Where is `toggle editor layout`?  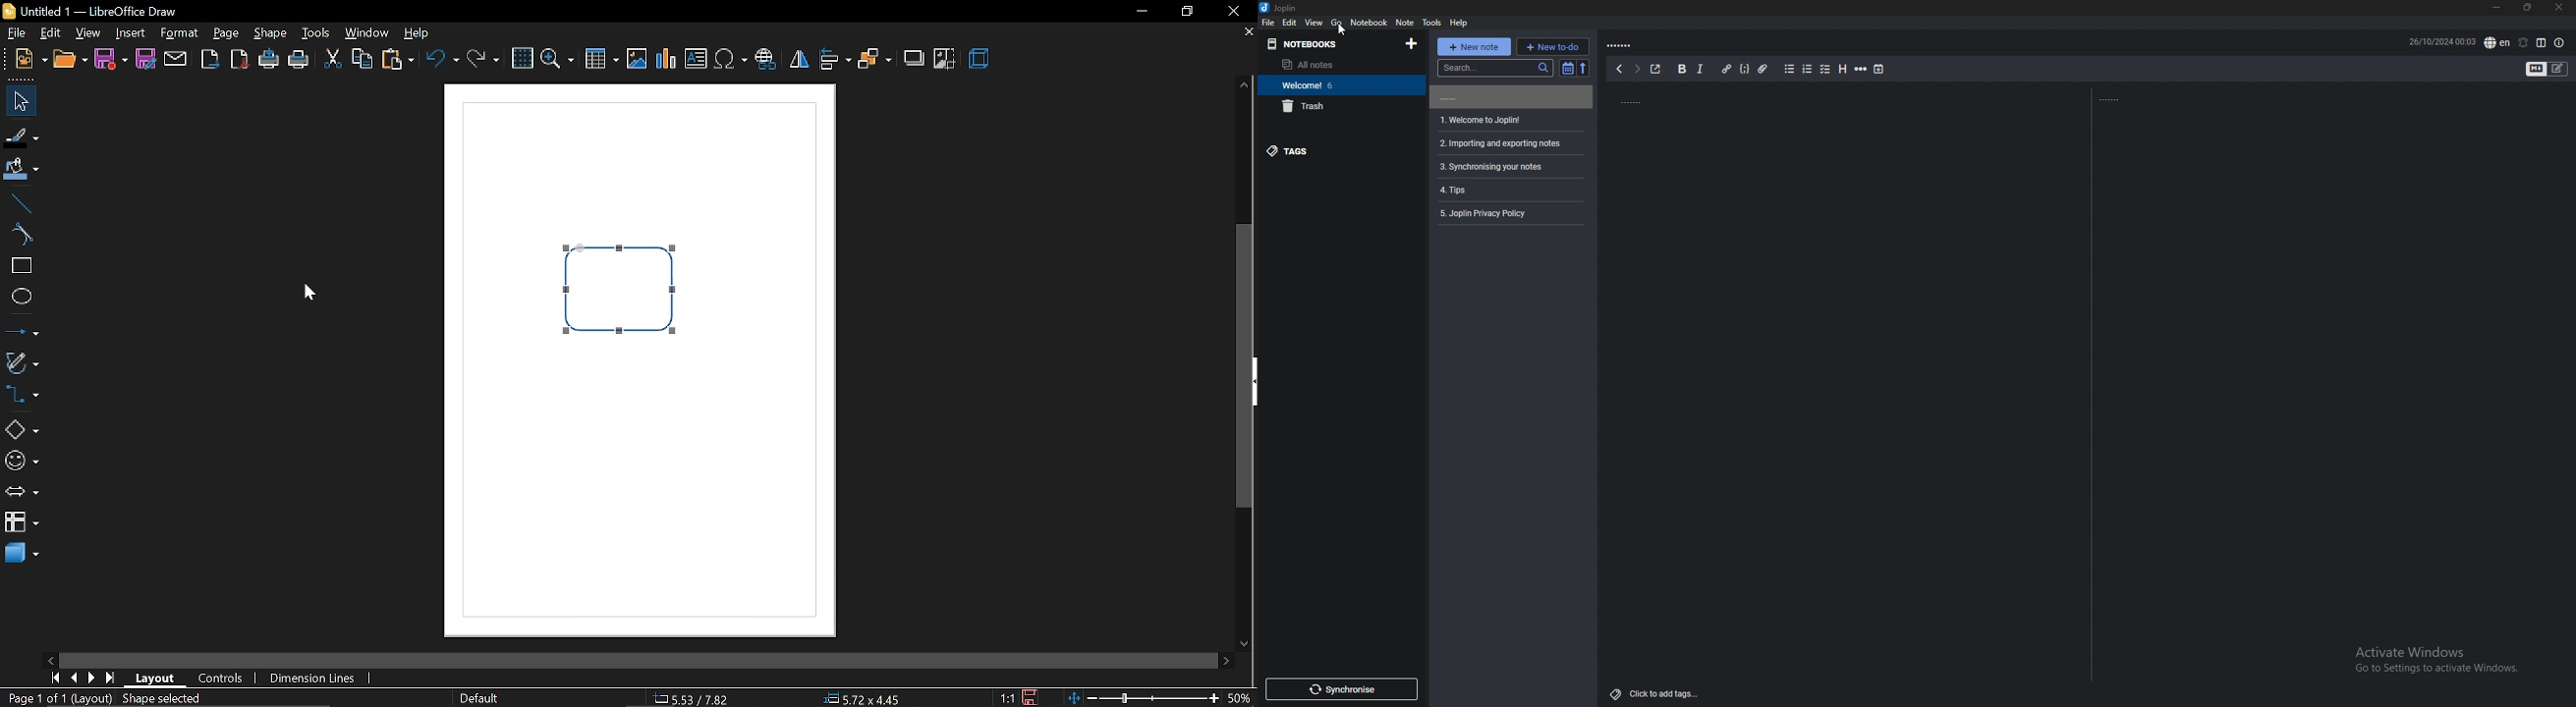 toggle editor layout is located at coordinates (2542, 43).